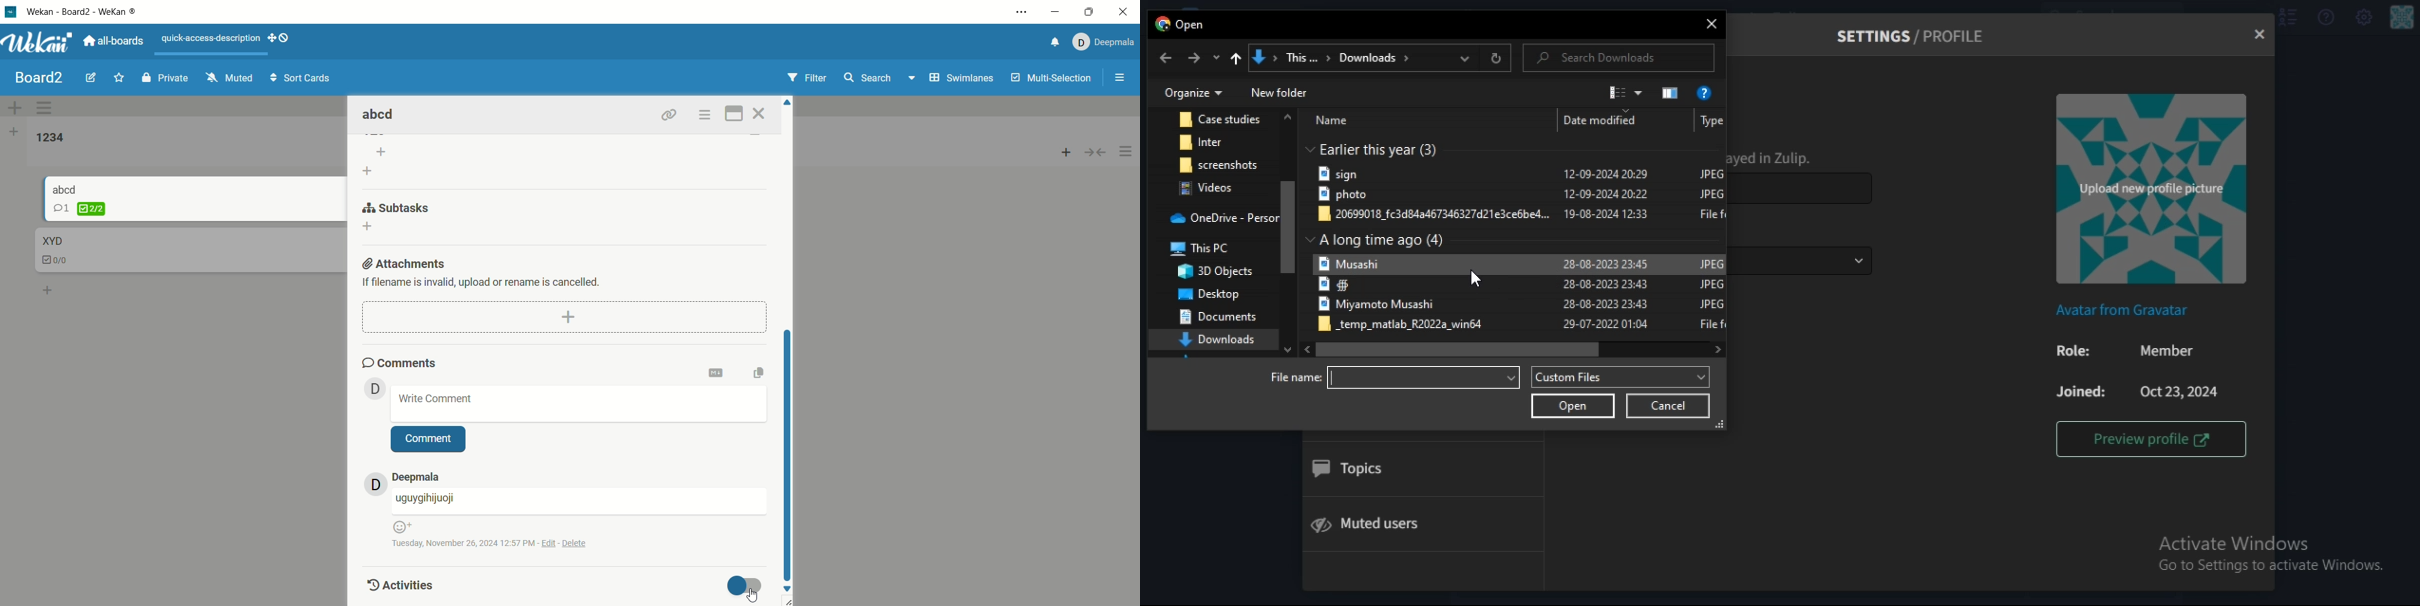 Image resolution: width=2436 pixels, height=616 pixels. Describe the element at coordinates (1522, 196) in the screenshot. I see `file` at that location.